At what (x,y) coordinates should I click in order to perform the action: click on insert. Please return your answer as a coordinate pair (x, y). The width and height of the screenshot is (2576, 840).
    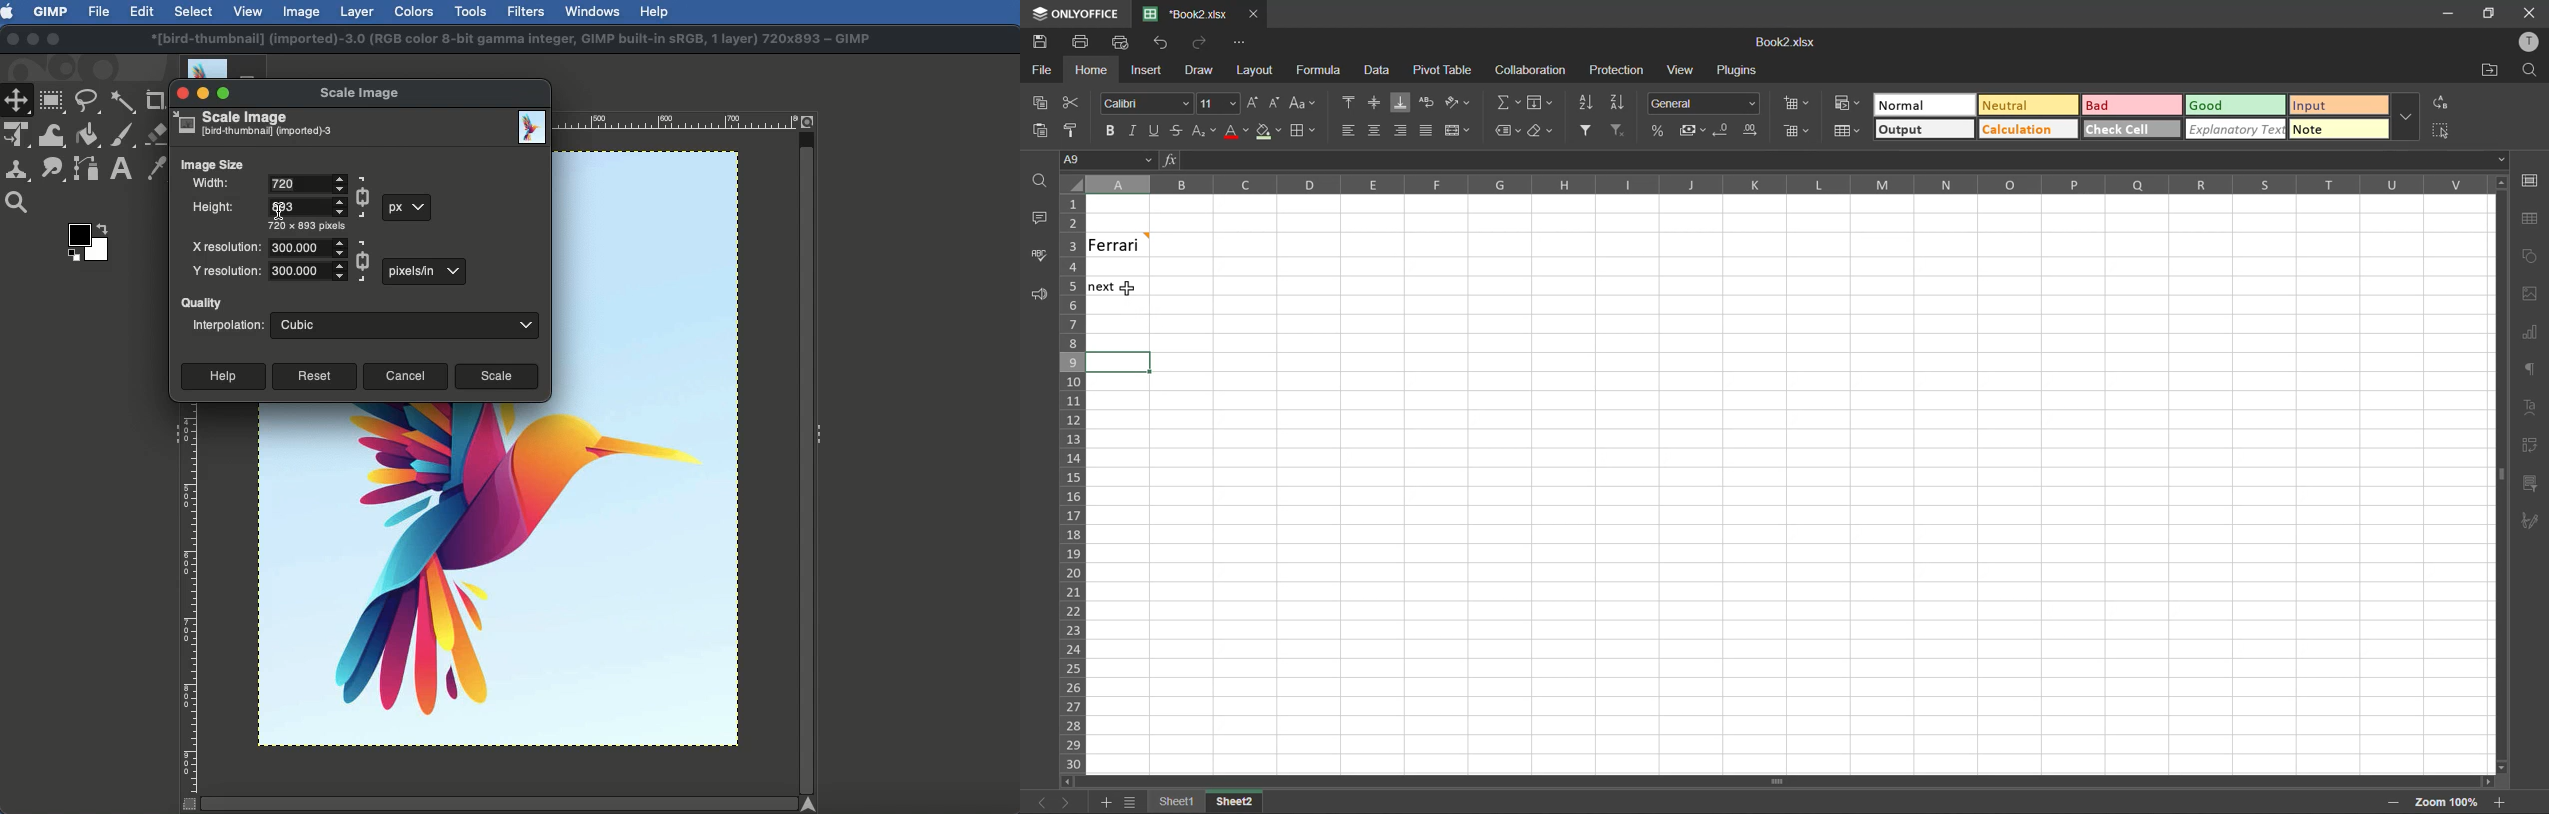
    Looking at the image, I should click on (1143, 69).